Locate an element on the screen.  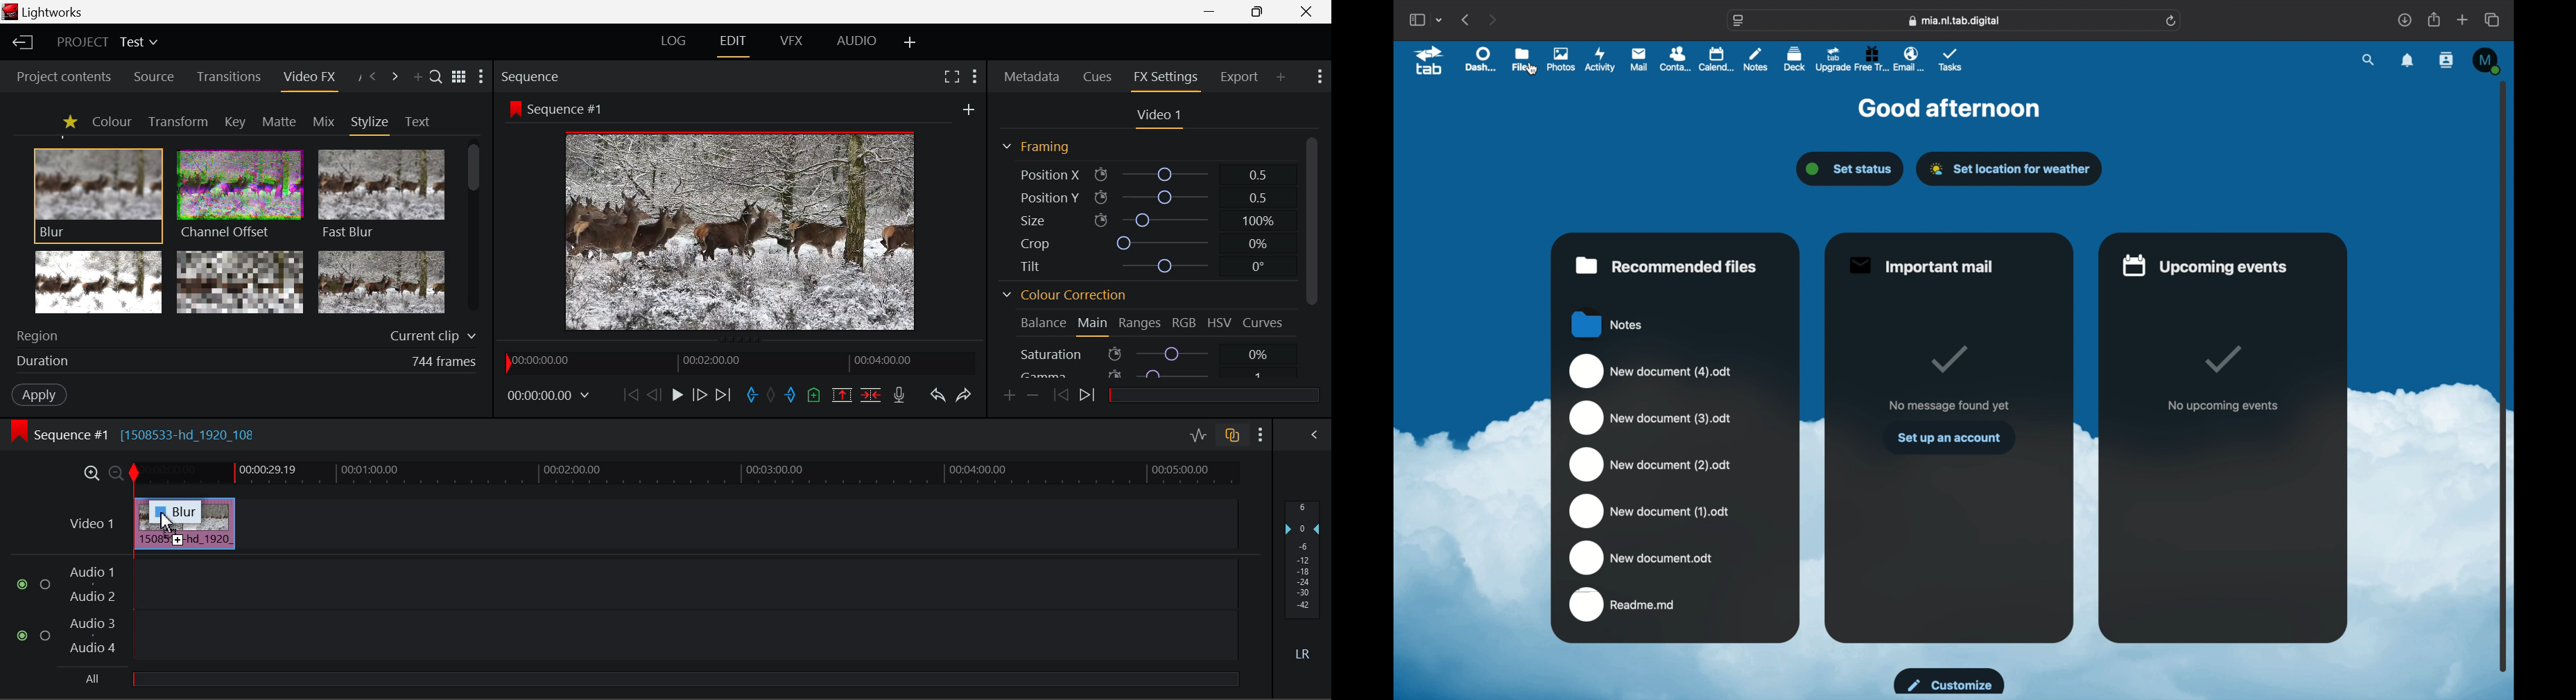
To End is located at coordinates (725, 393).